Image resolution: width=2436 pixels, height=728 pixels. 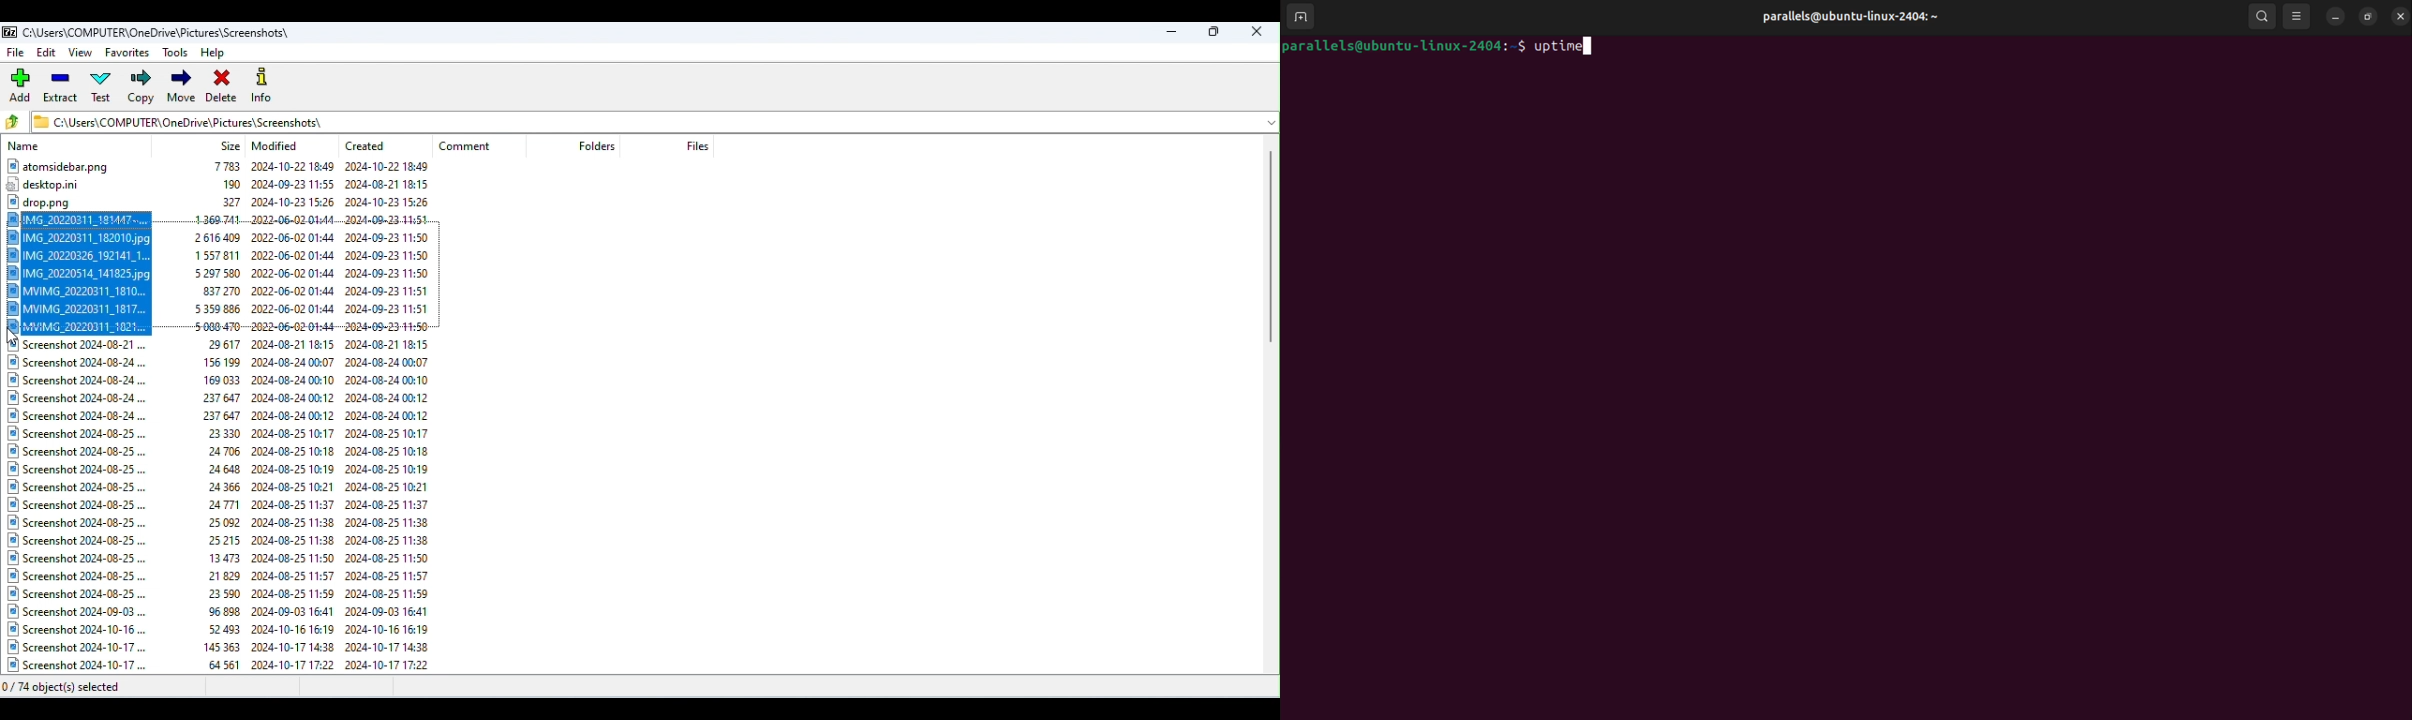 I want to click on resize, so click(x=2367, y=17).